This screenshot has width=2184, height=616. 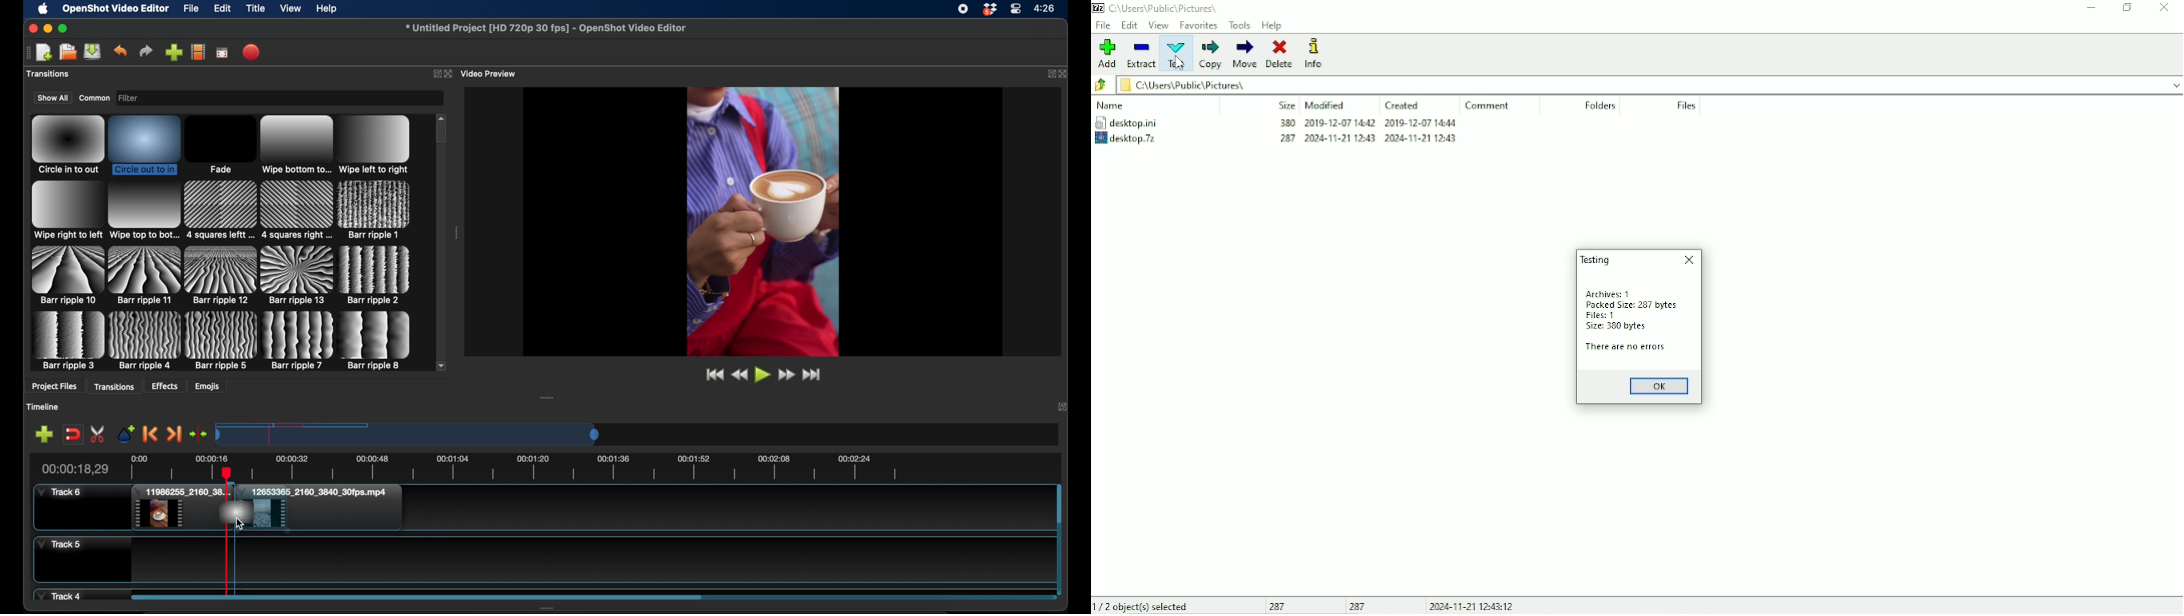 I want to click on 1, so click(x=1616, y=316).